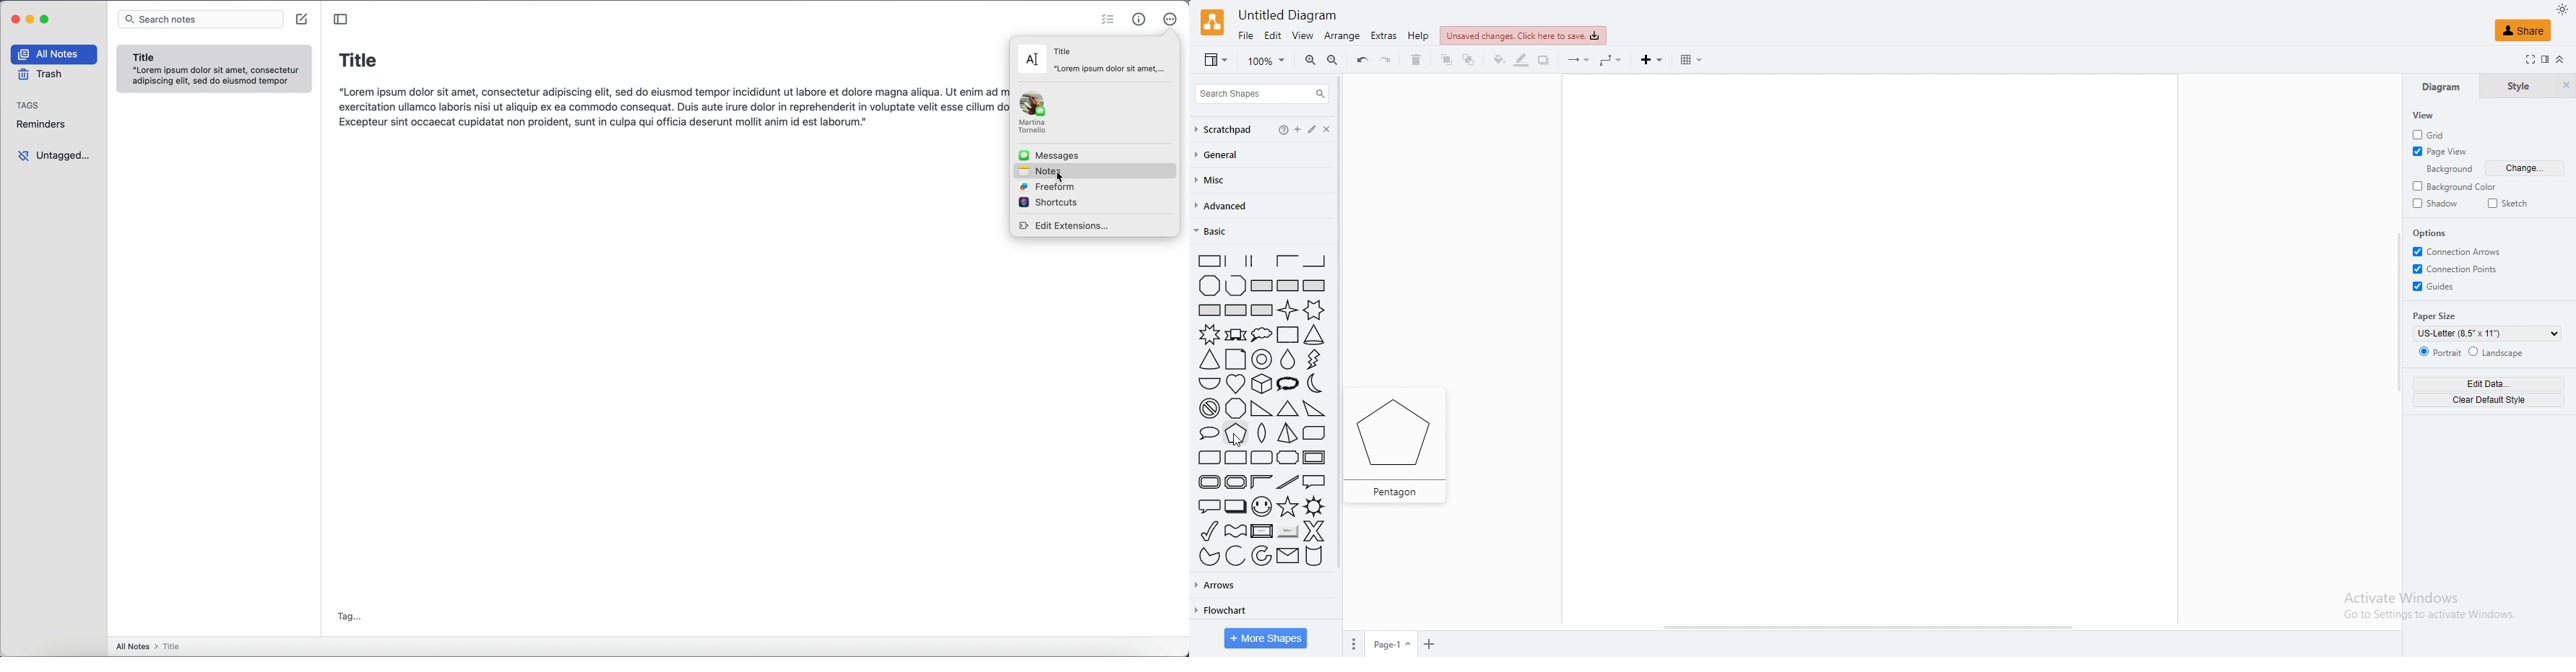 The image size is (2576, 672). I want to click on paper size selection, so click(2486, 334).